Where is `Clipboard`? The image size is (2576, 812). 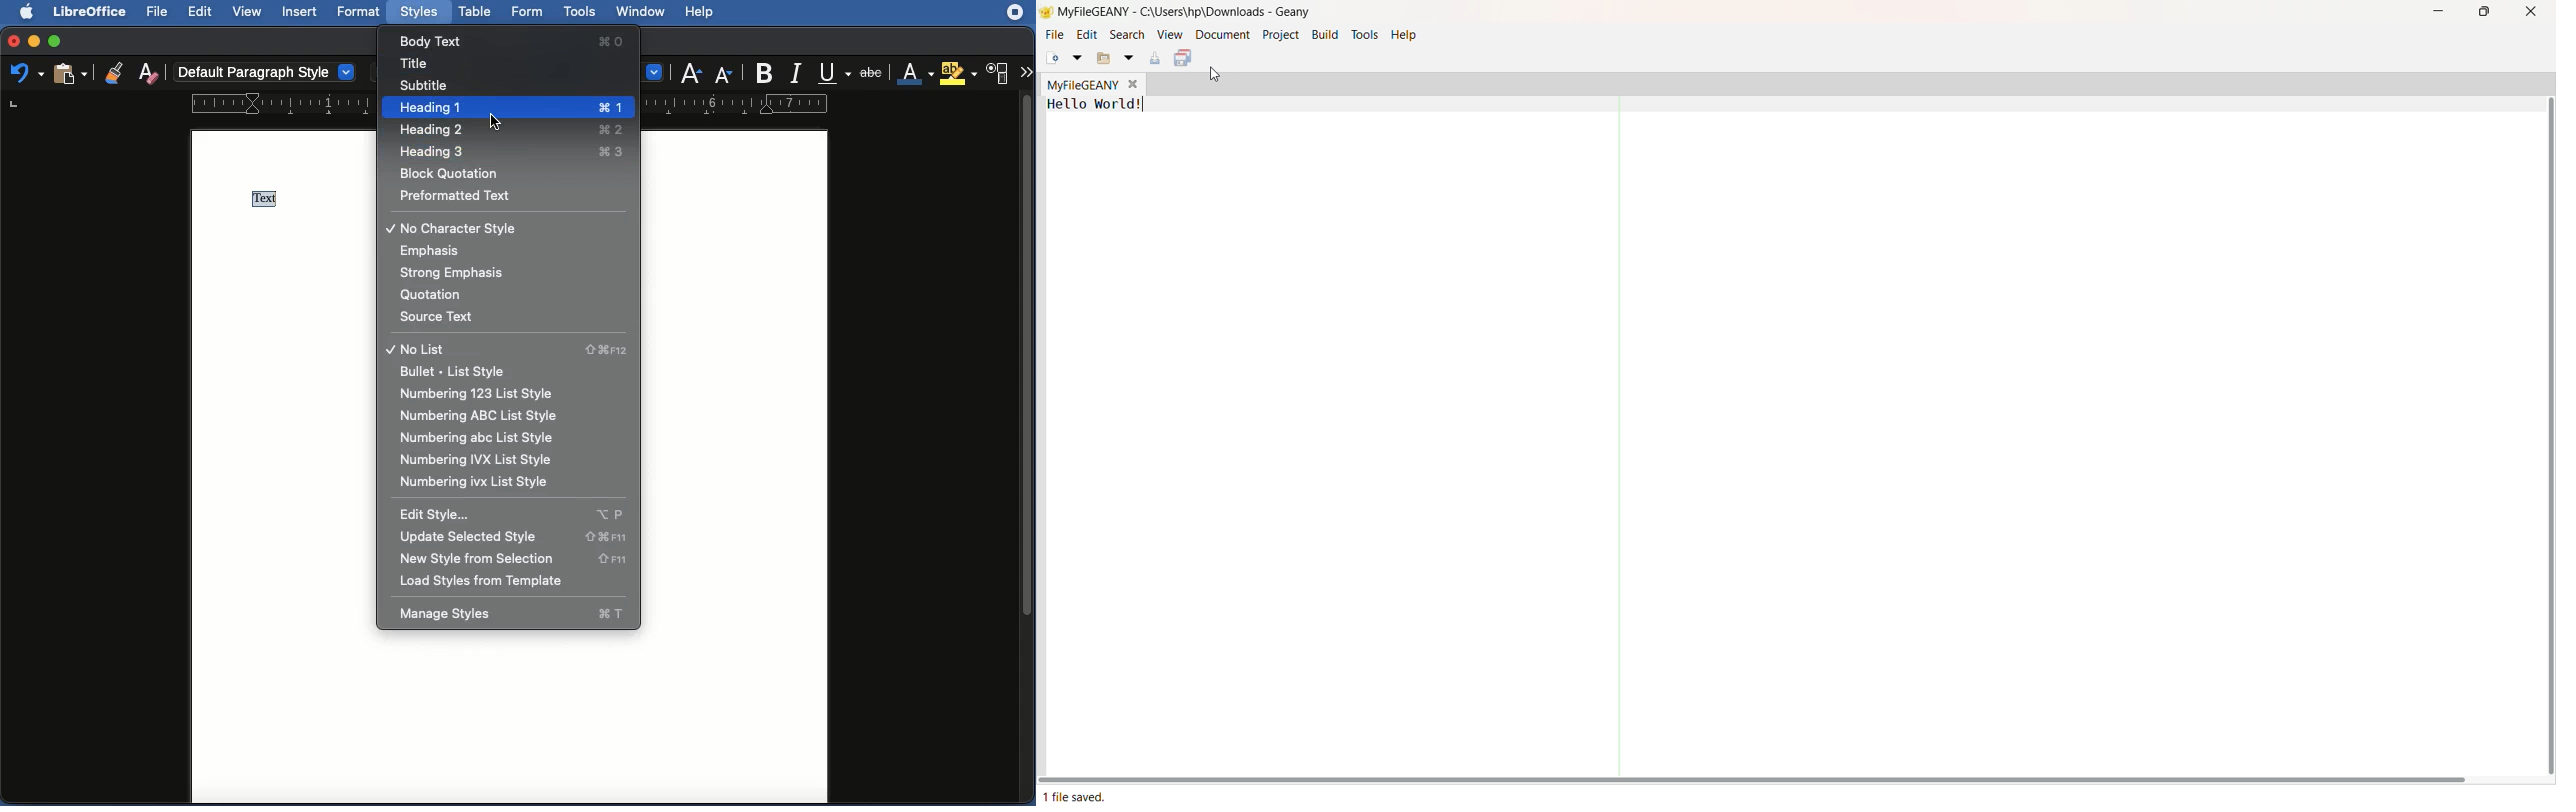 Clipboard is located at coordinates (68, 75).